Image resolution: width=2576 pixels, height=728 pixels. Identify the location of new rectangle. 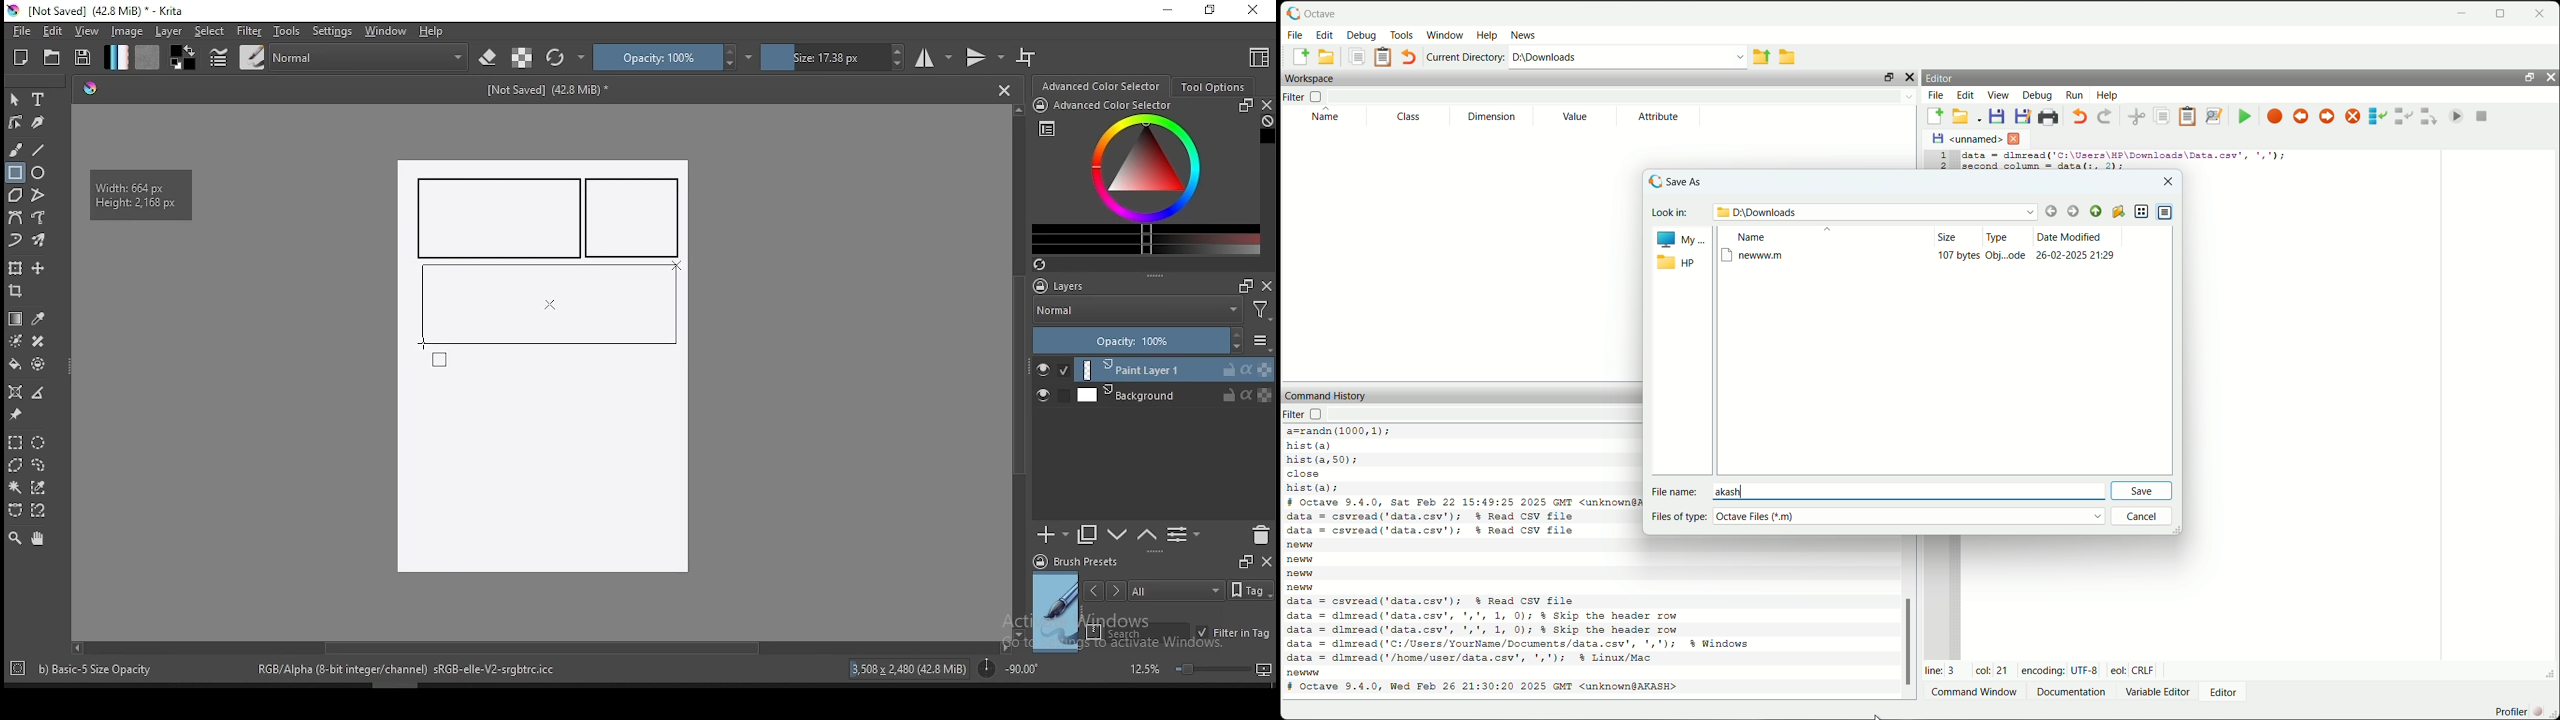
(500, 218).